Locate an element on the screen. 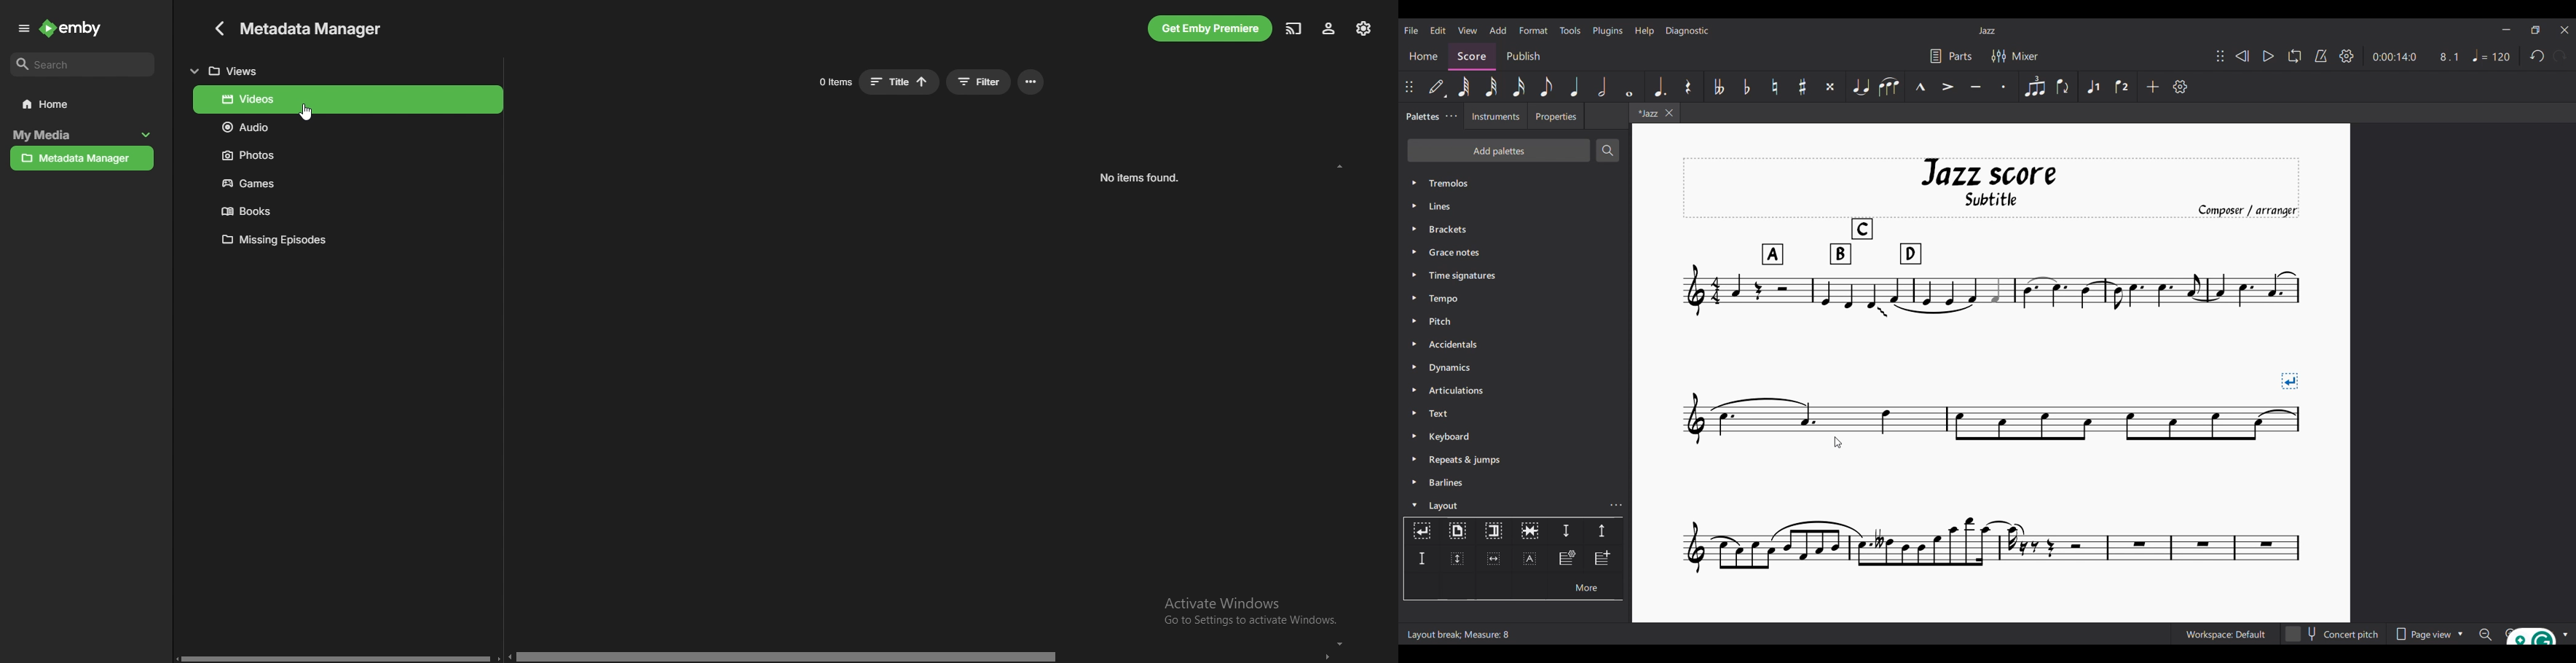 The height and width of the screenshot is (672, 2576). Repeats and jumps is located at coordinates (1515, 460).